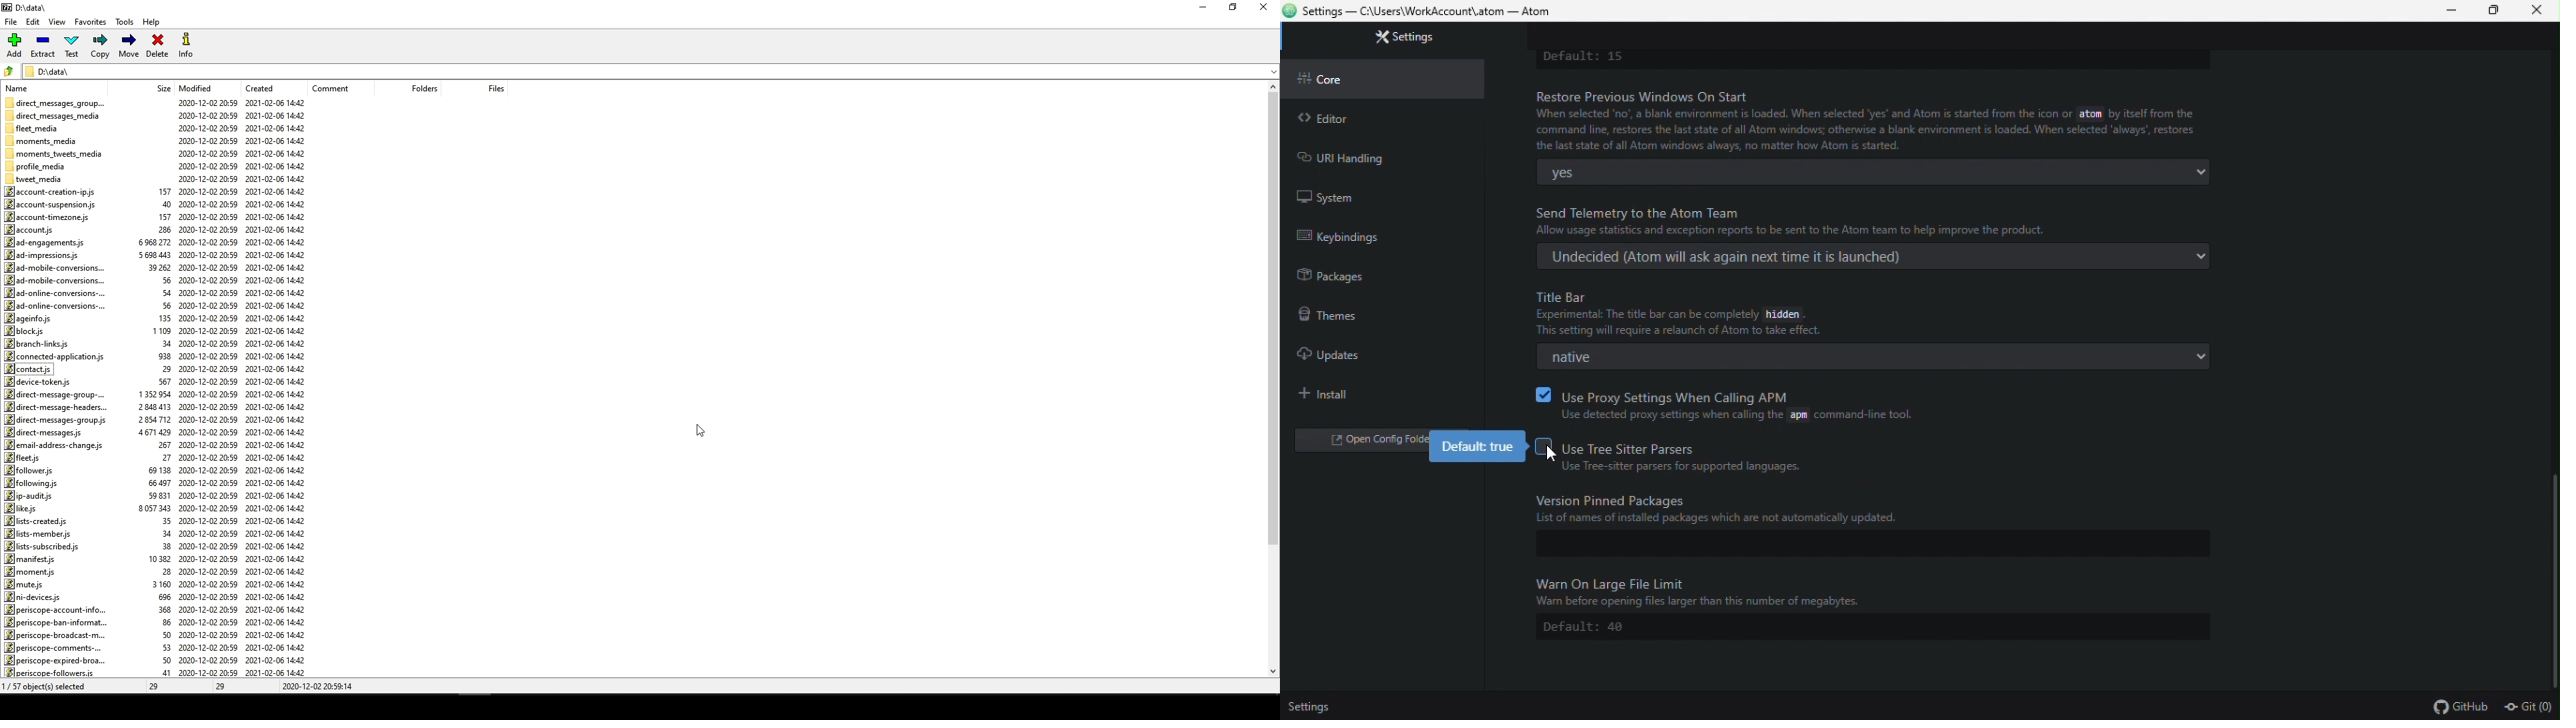 Image resolution: width=2576 pixels, height=728 pixels. I want to click on yes, so click(1874, 172).